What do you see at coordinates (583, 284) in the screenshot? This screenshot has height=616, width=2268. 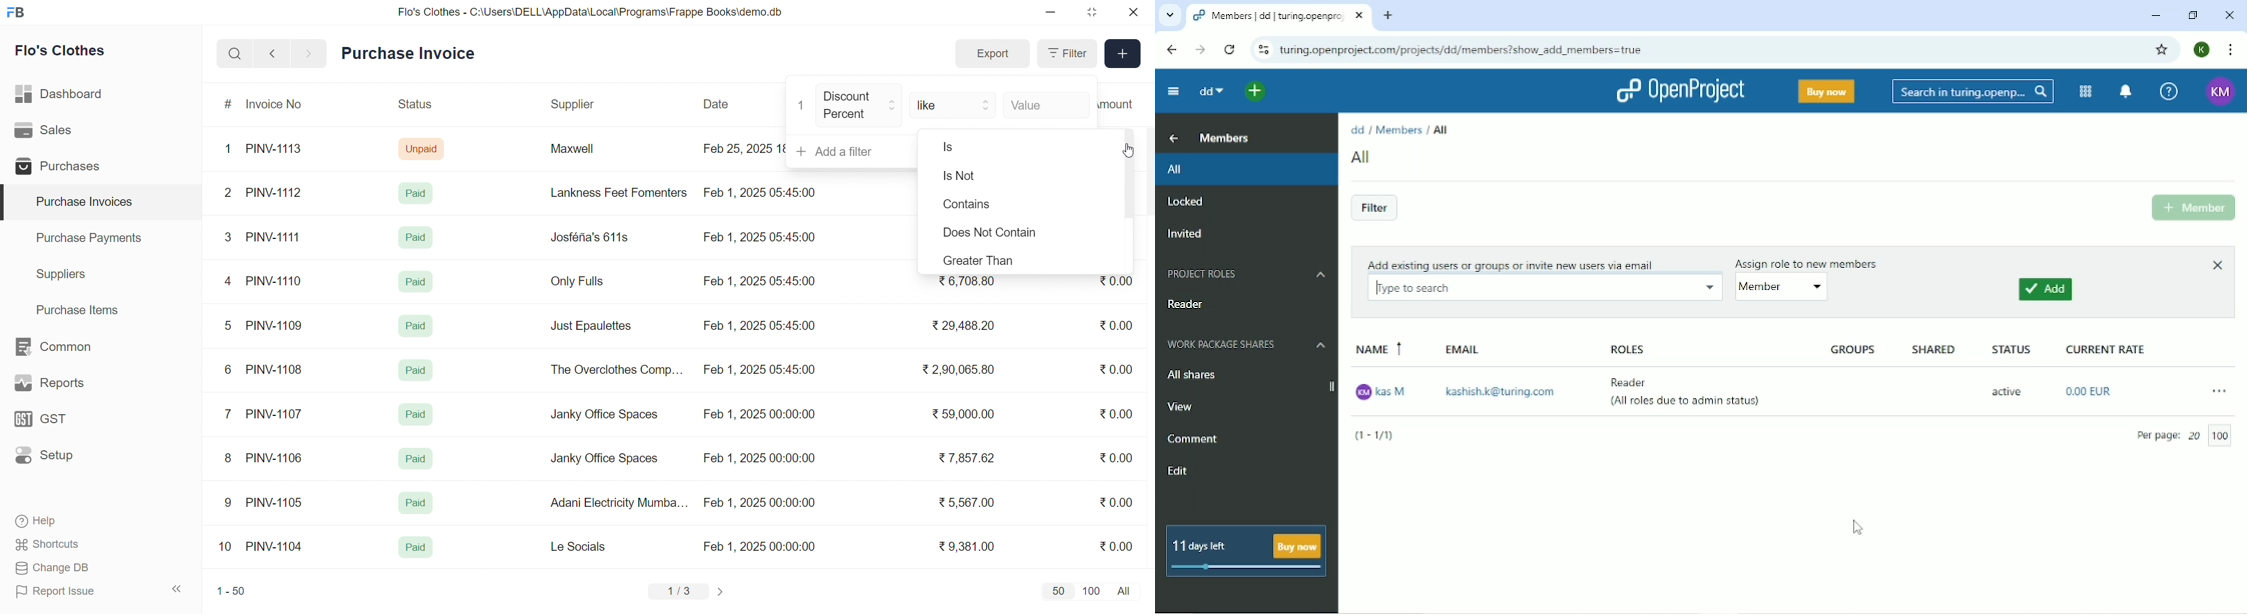 I see `Only Fulls` at bounding box center [583, 284].